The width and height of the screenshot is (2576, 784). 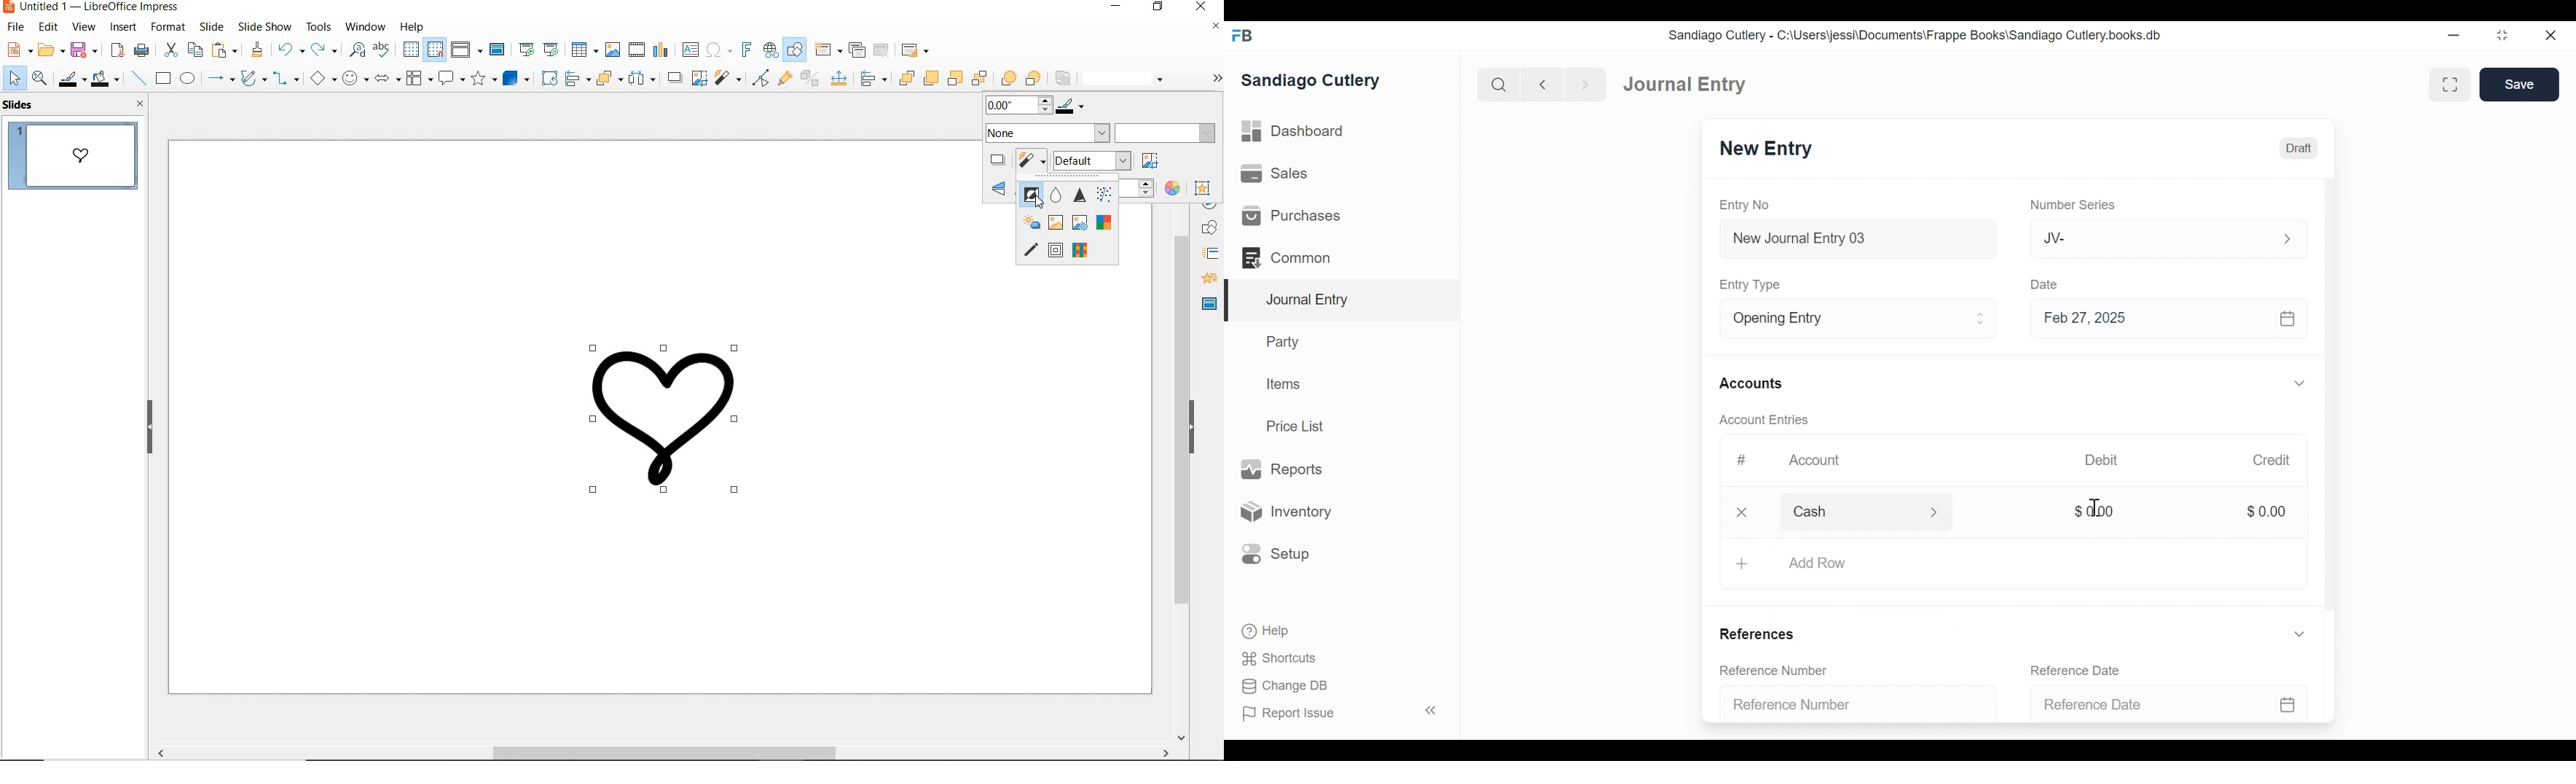 I want to click on insert hyperlink, so click(x=771, y=50).